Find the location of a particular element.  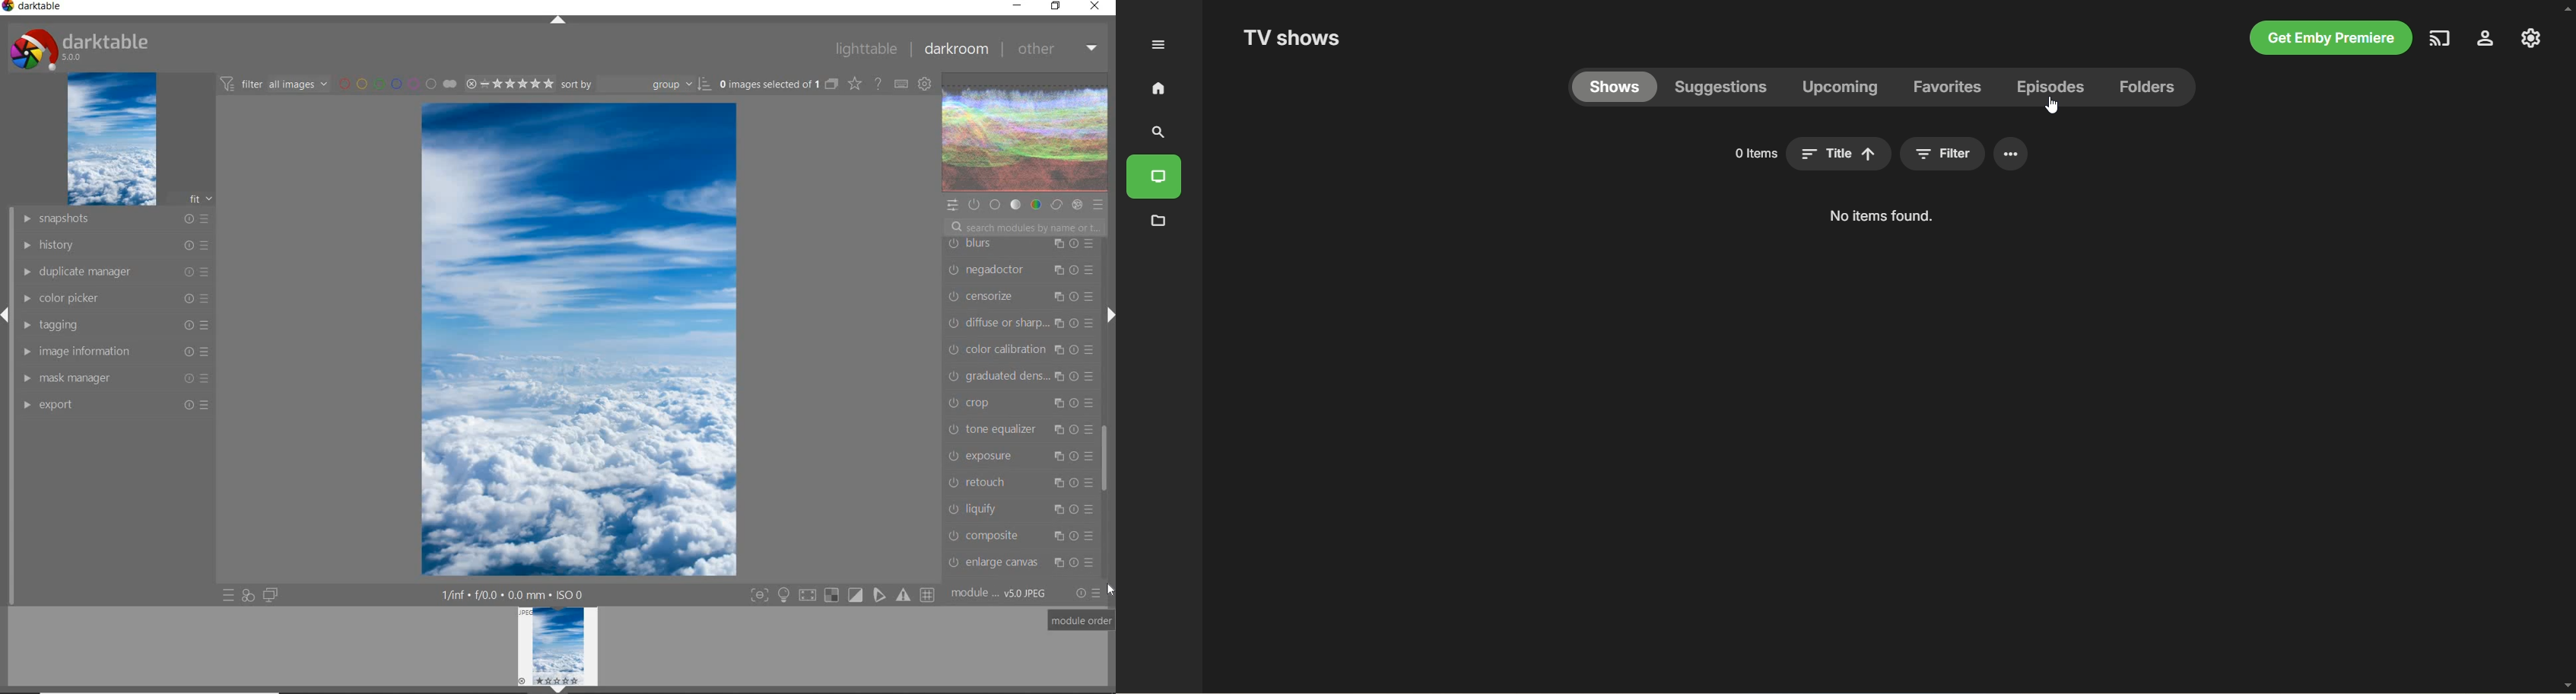

censorize is located at coordinates (1020, 297).